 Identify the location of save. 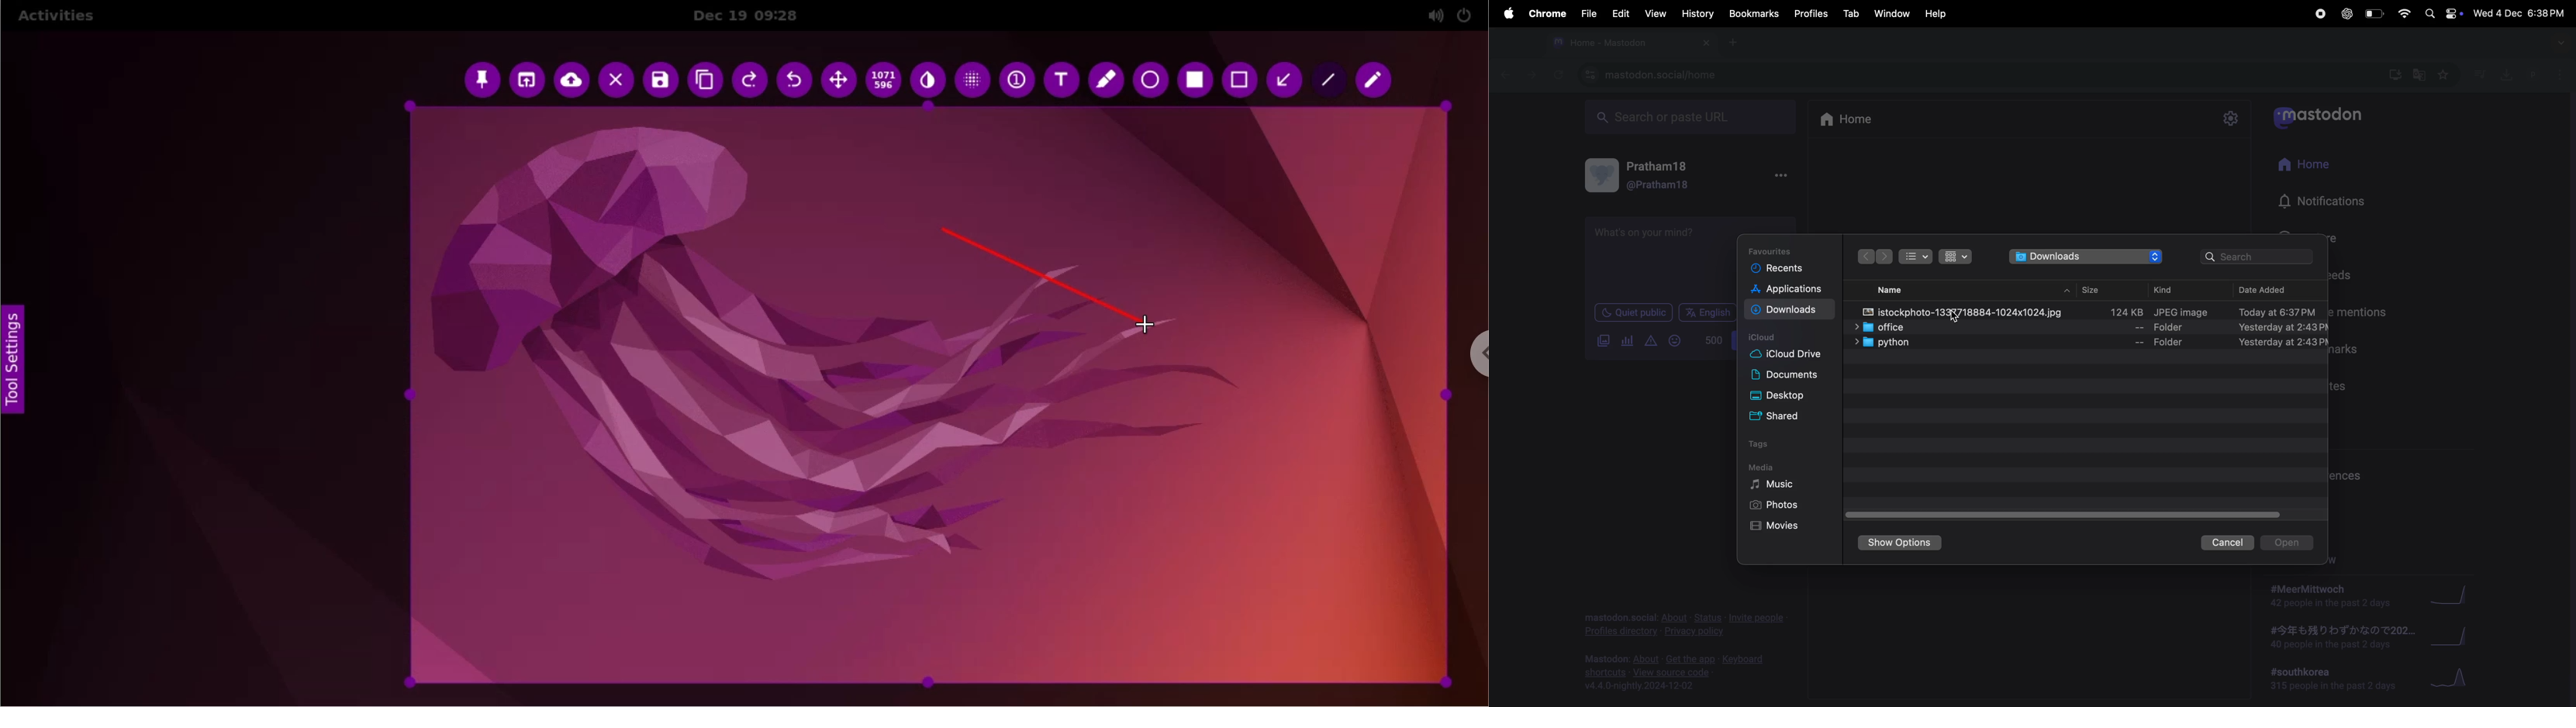
(661, 81).